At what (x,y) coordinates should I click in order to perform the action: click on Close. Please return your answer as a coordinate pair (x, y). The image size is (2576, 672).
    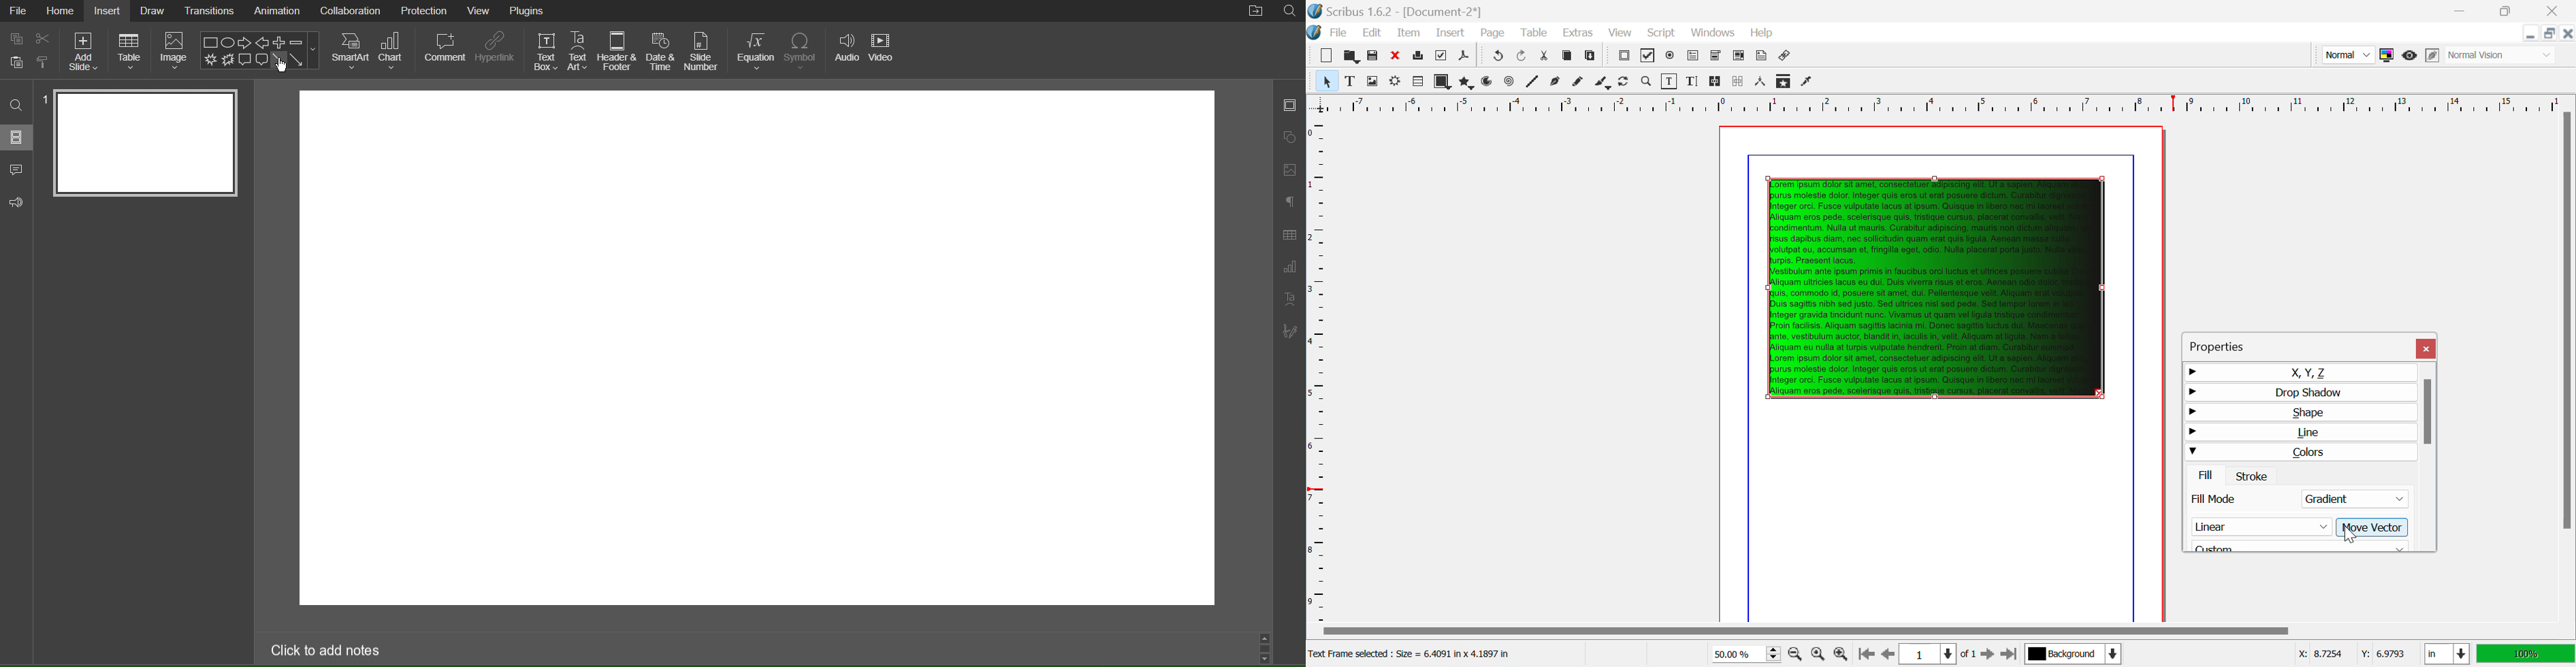
    Looking at the image, I should click on (2556, 11).